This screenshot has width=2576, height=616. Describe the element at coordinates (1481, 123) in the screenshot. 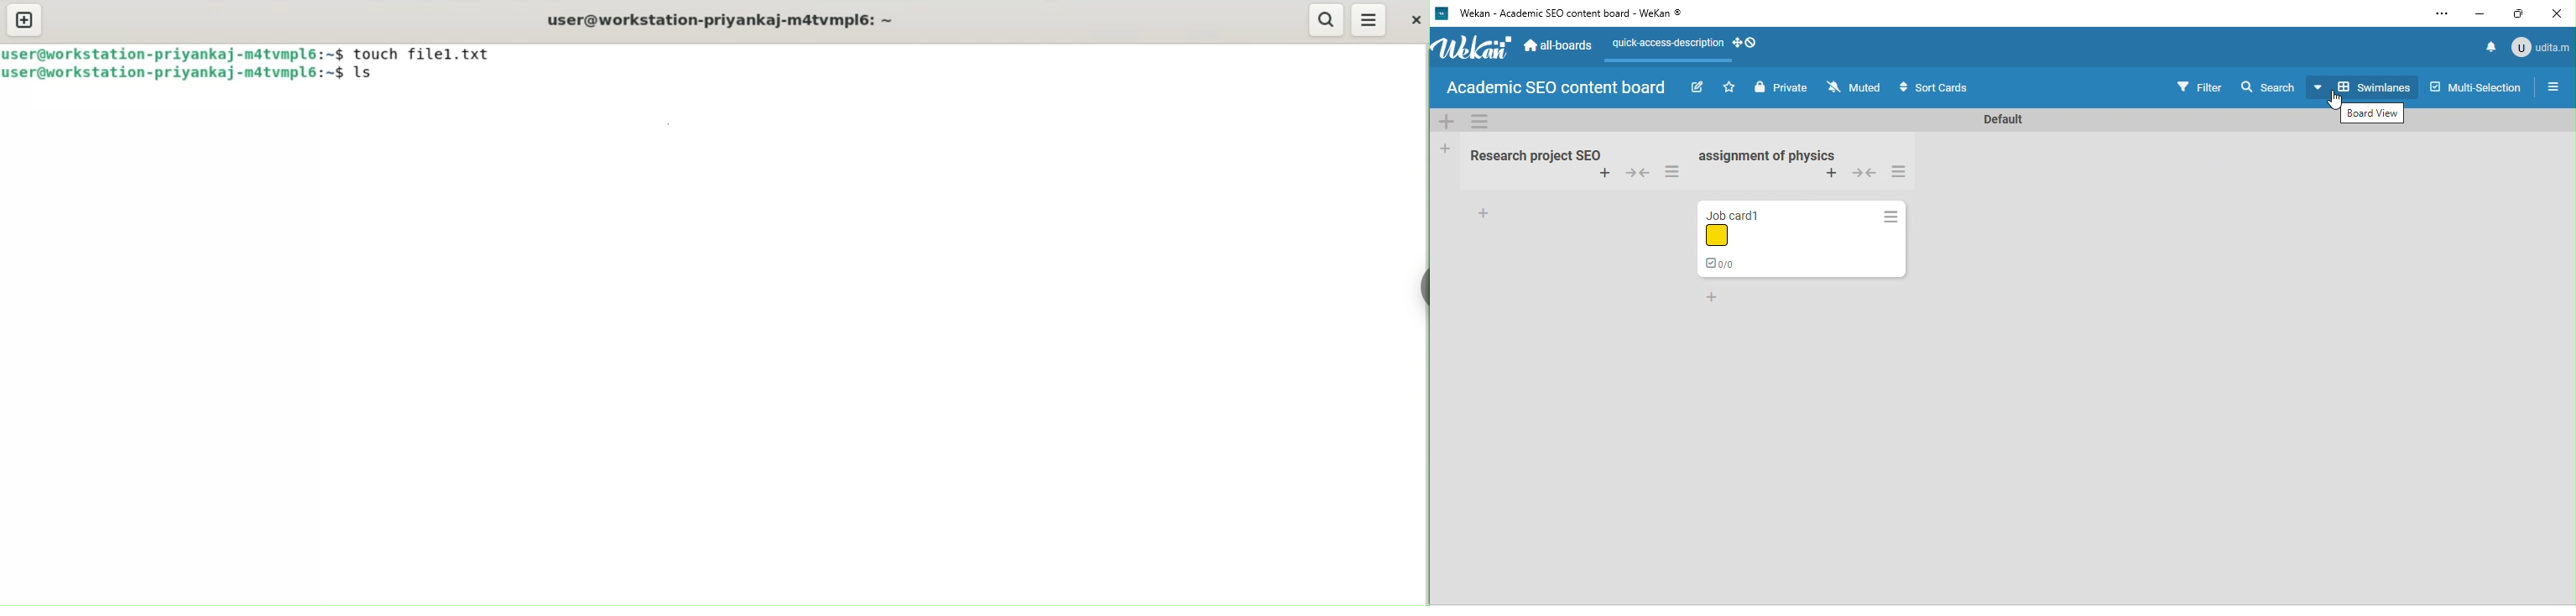

I see `swimlane action` at that location.